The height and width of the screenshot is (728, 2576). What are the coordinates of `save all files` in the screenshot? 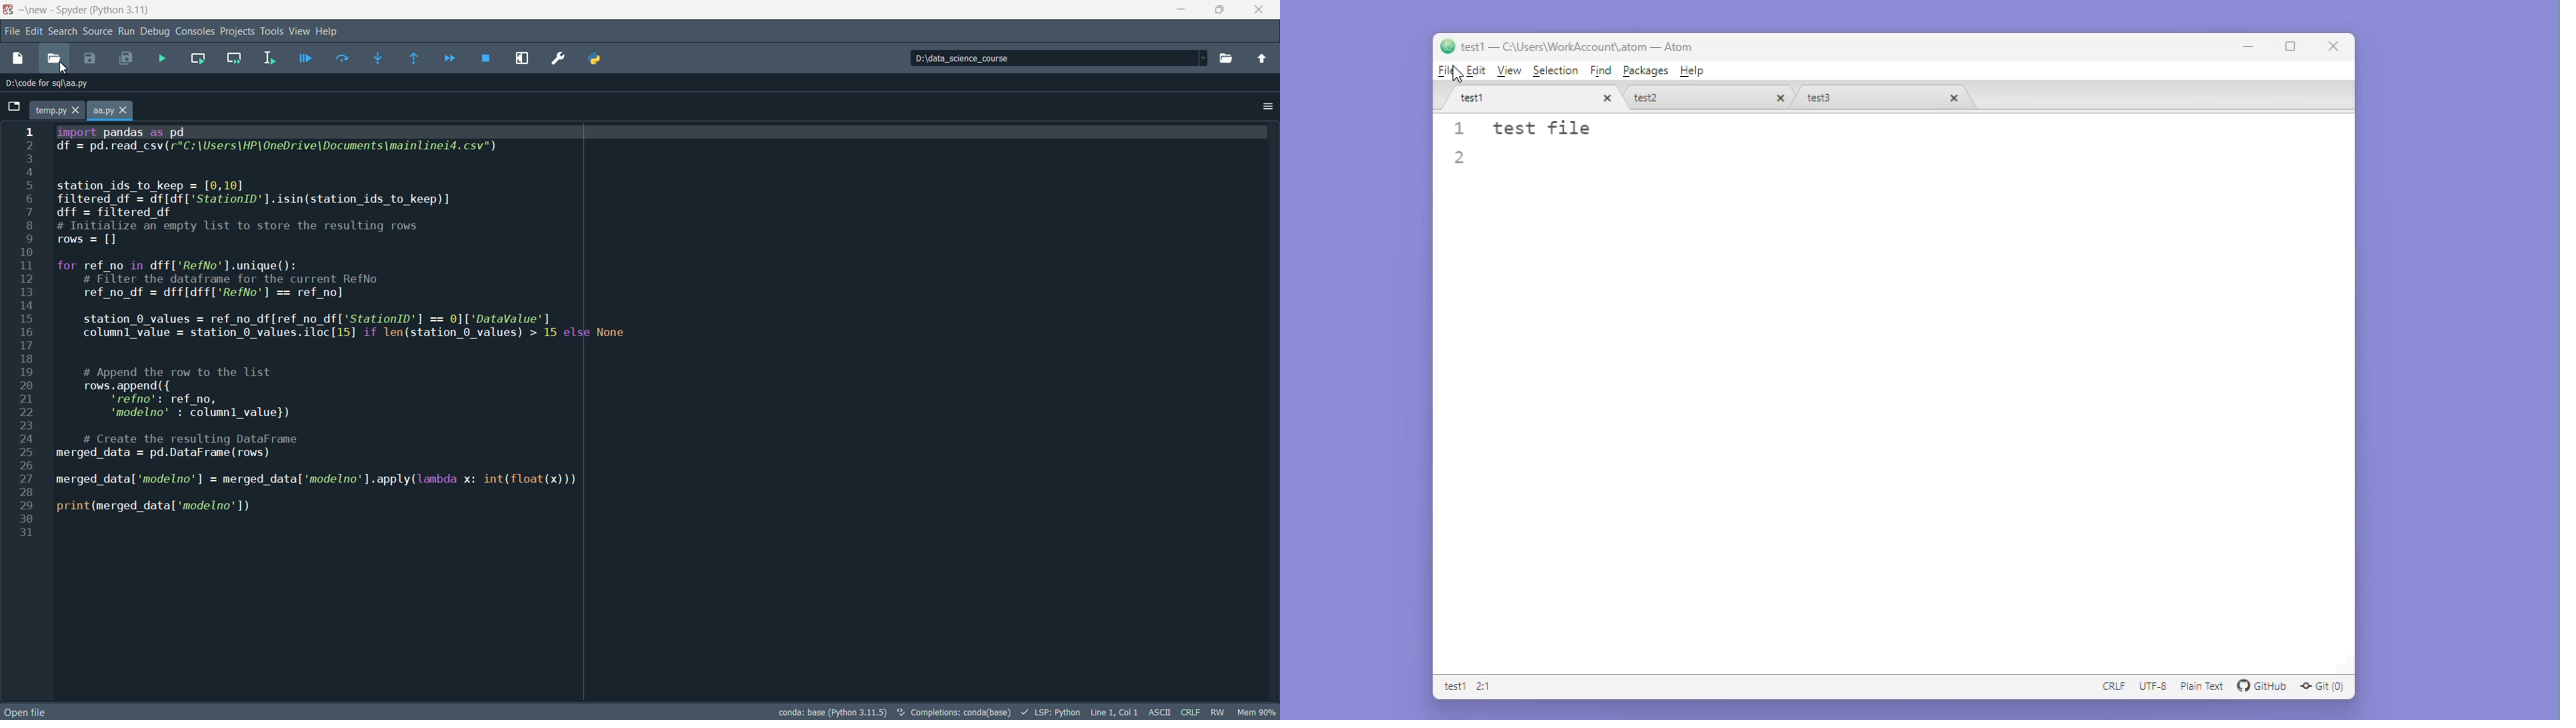 It's located at (125, 58).